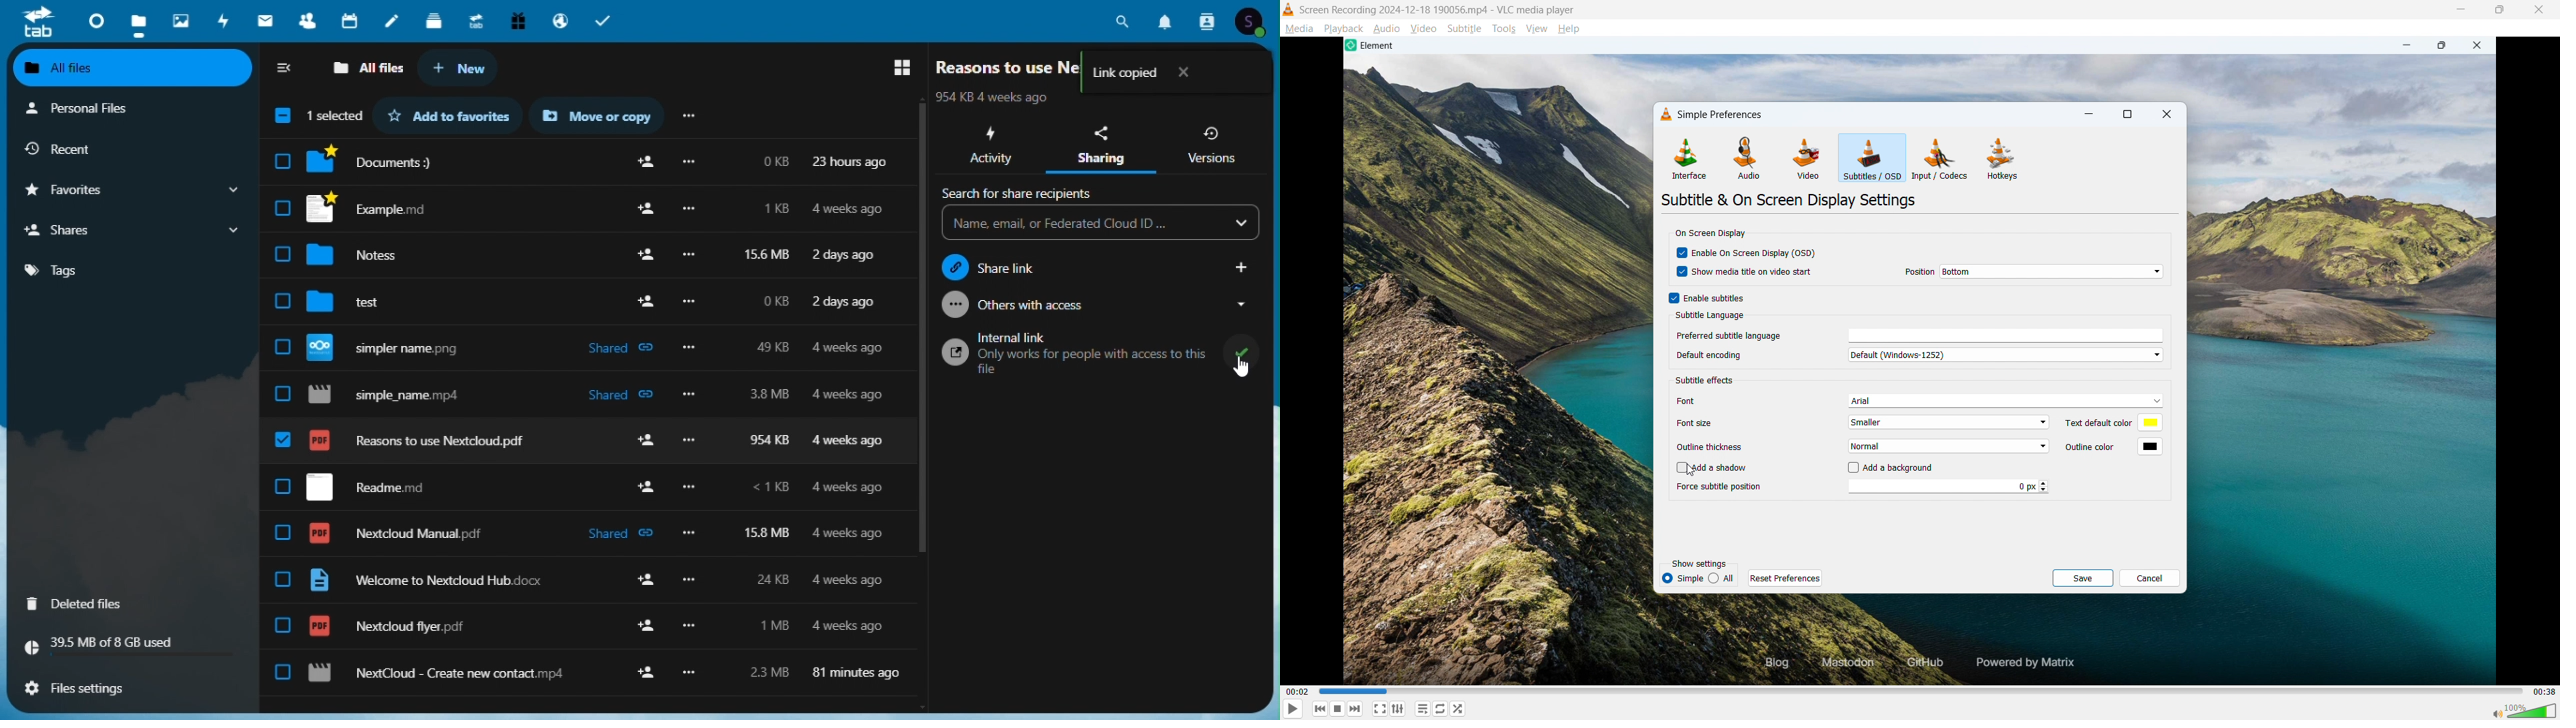 The width and height of the screenshot is (2576, 728). Describe the element at coordinates (316, 115) in the screenshot. I see `selection box` at that location.